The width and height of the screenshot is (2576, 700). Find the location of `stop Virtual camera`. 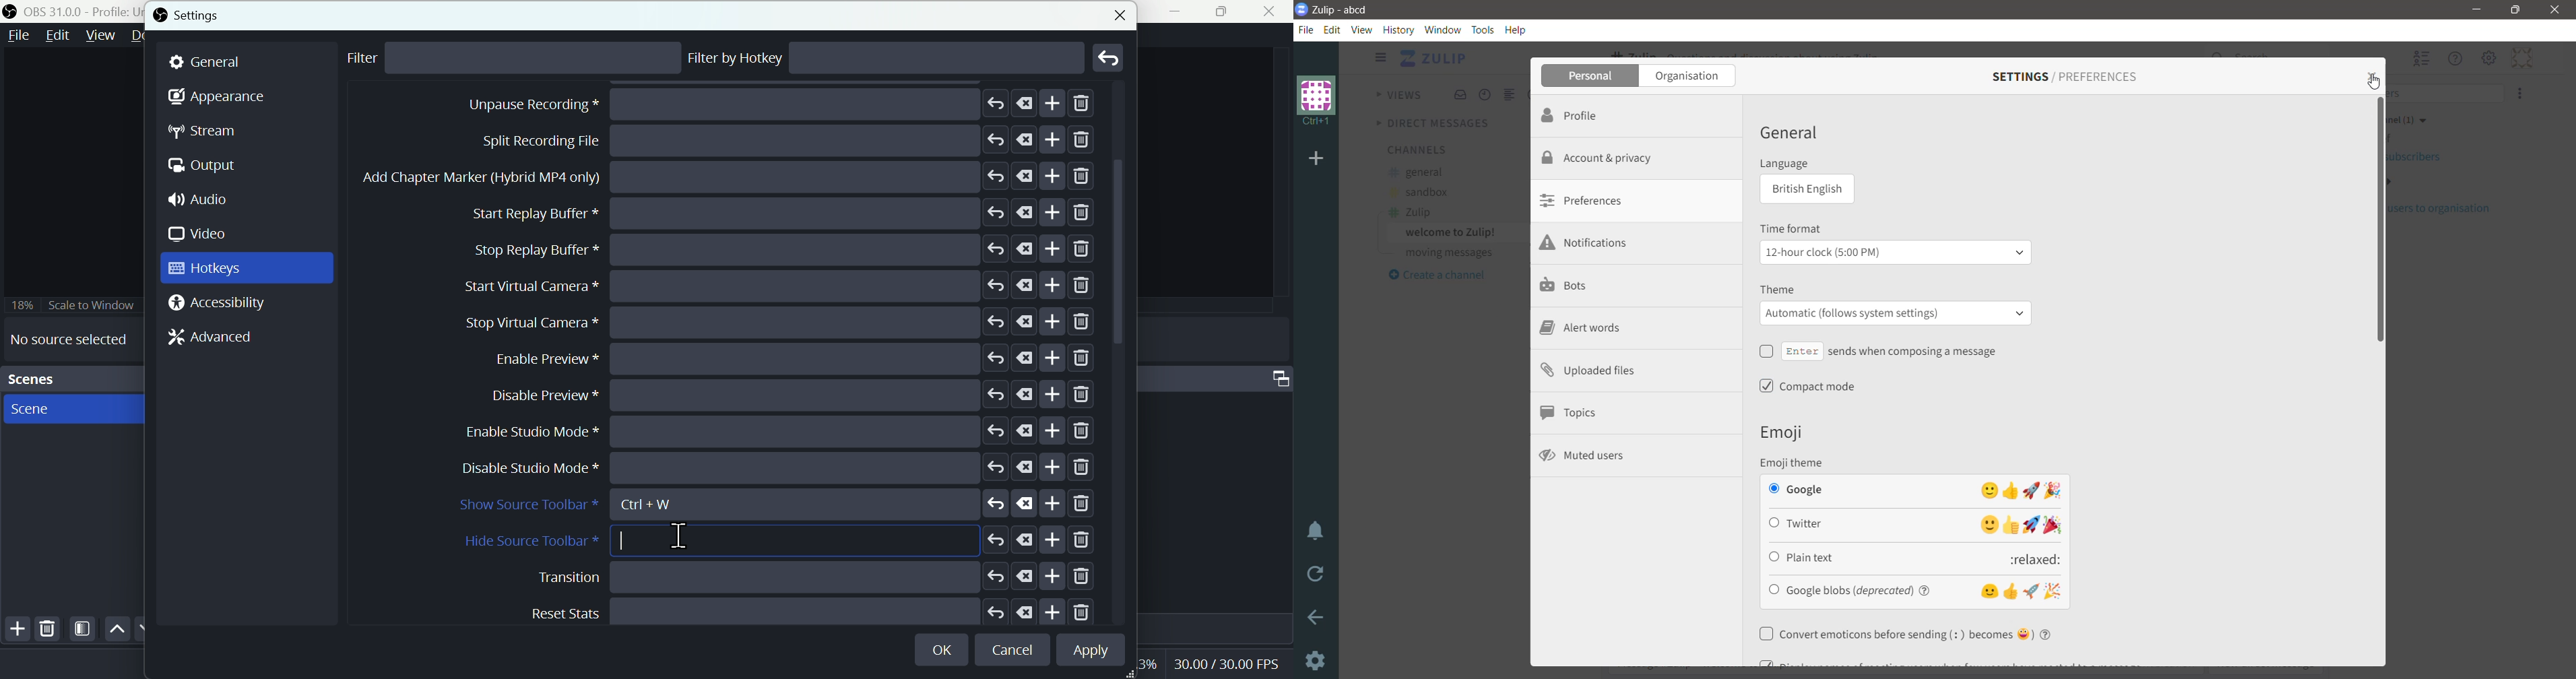

stop Virtual camera is located at coordinates (775, 468).